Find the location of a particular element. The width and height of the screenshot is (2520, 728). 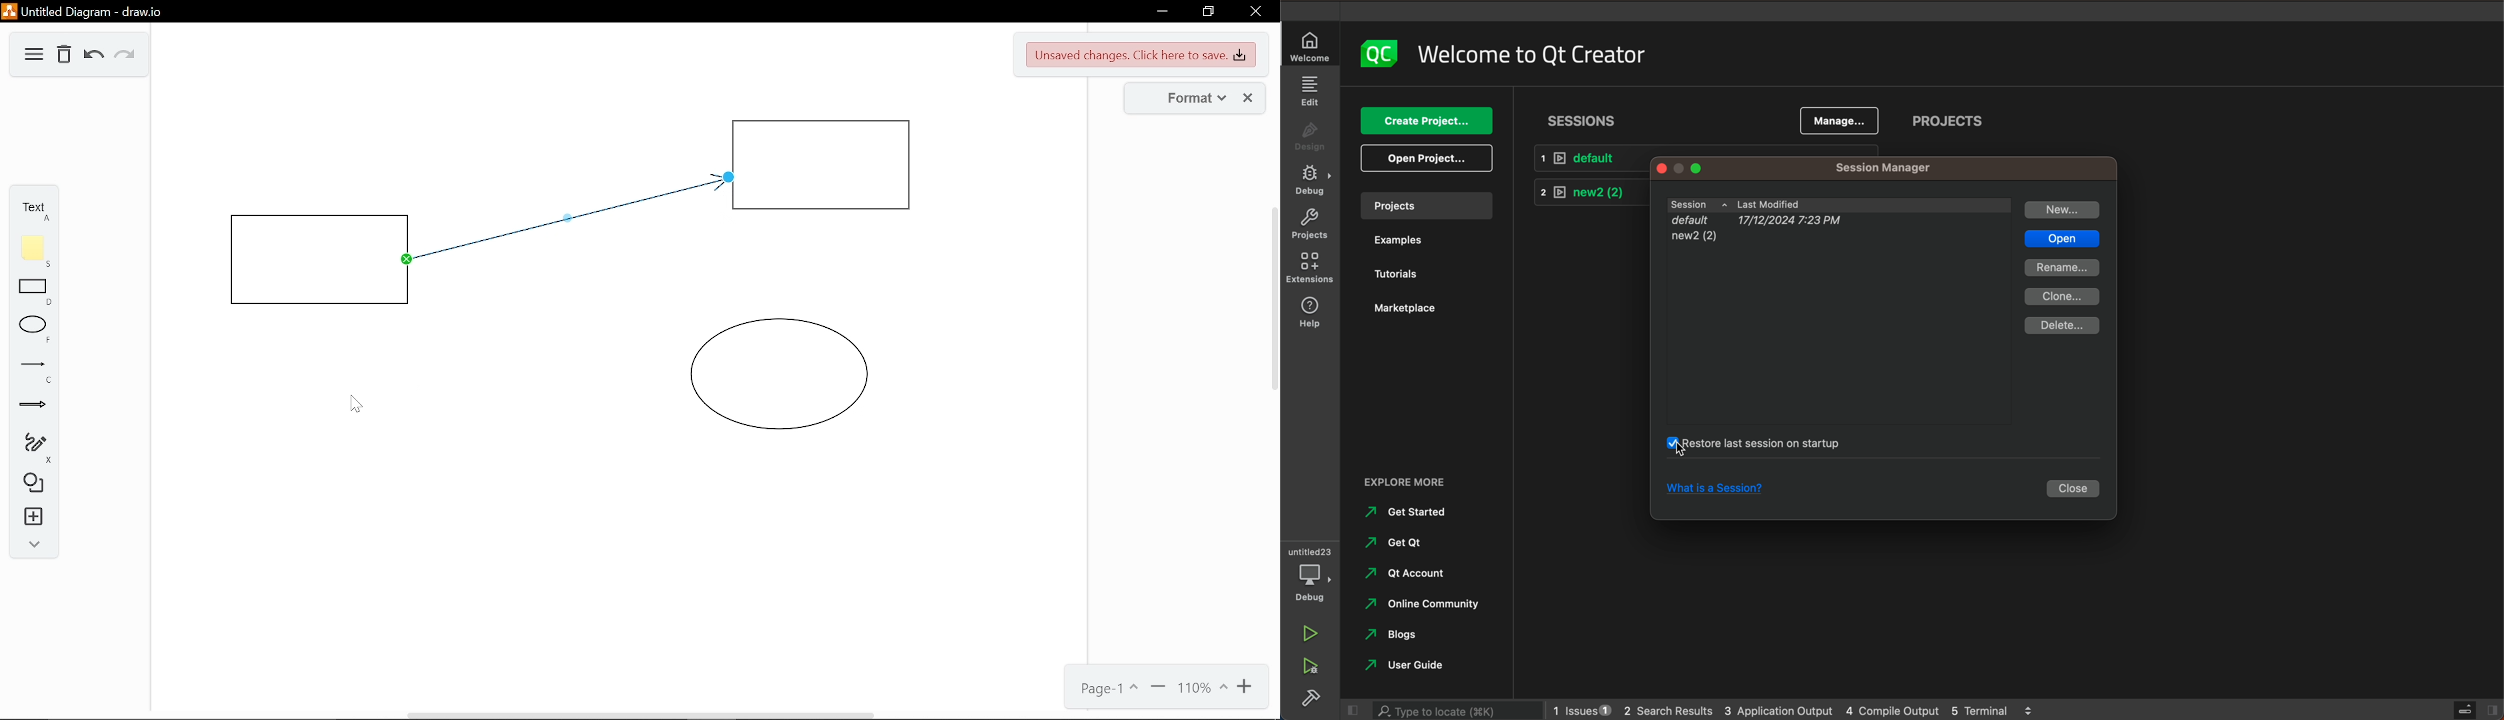

Minimieze is located at coordinates (1161, 12).